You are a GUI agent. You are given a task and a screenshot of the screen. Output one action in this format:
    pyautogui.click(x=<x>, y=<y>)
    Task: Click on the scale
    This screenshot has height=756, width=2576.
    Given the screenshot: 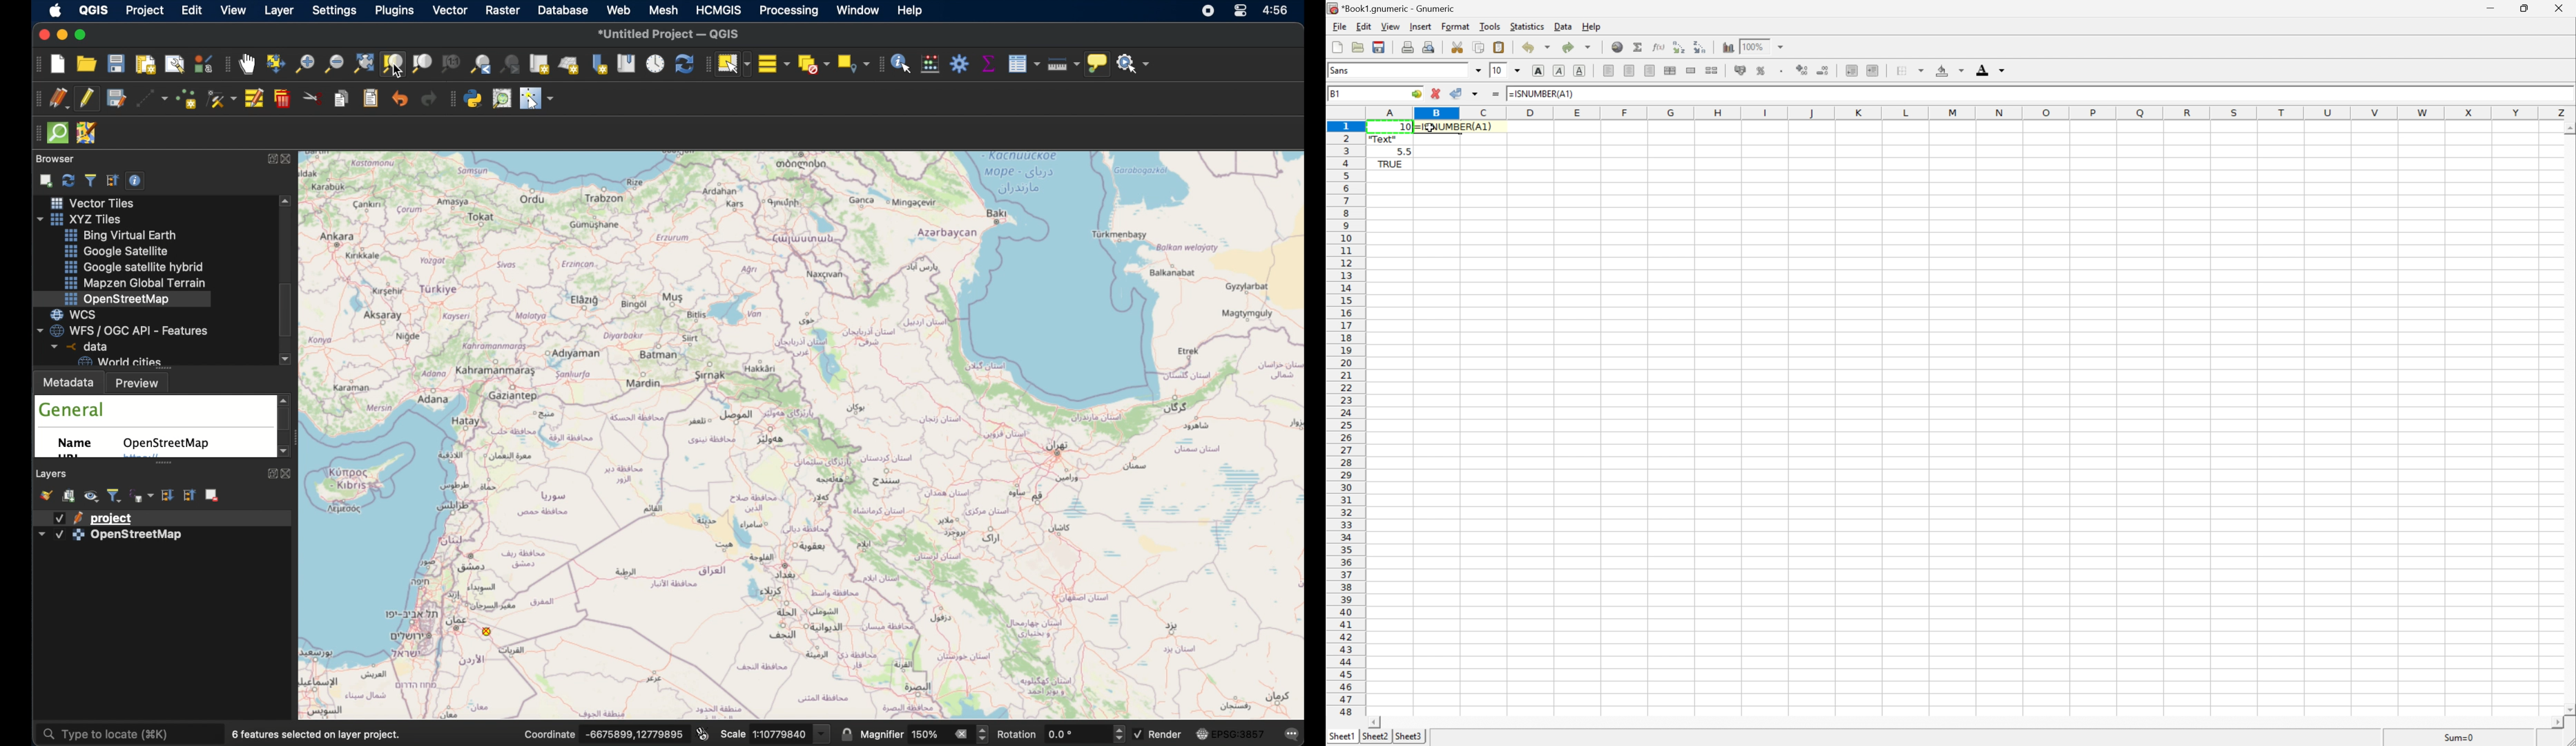 What is the action you would take?
    pyautogui.click(x=732, y=736)
    